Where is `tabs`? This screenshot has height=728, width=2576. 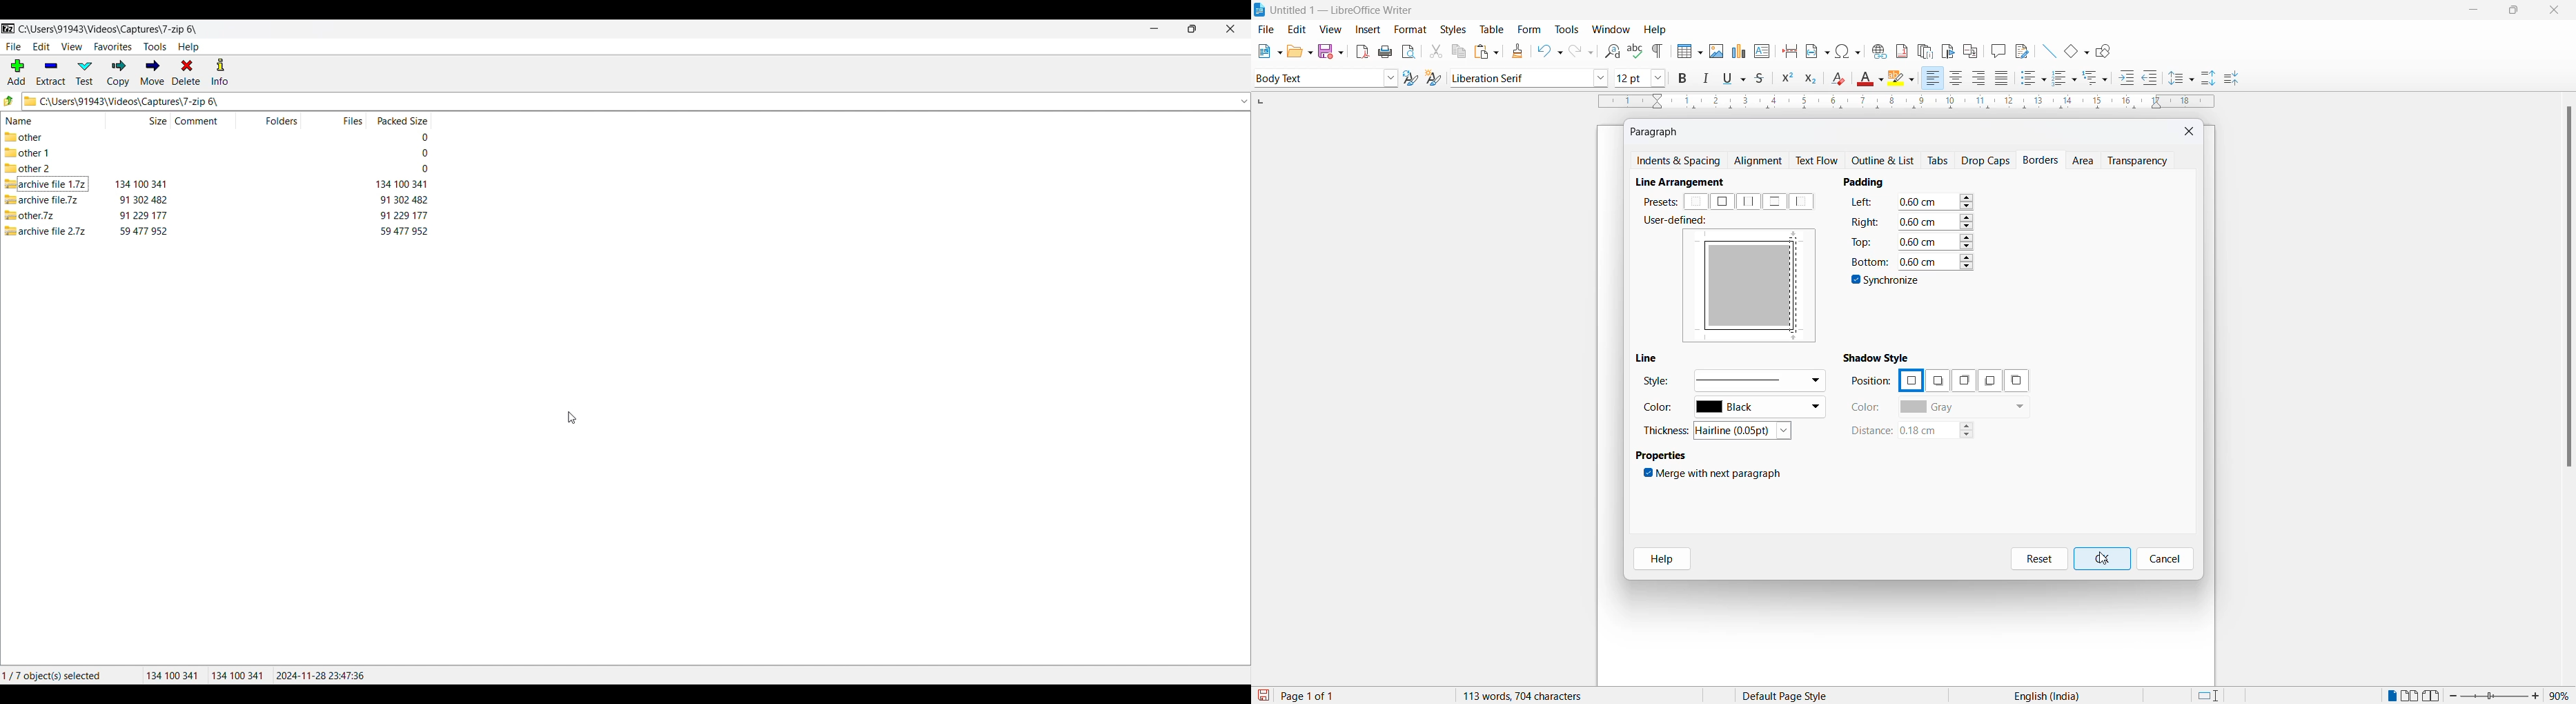 tabs is located at coordinates (1939, 161).